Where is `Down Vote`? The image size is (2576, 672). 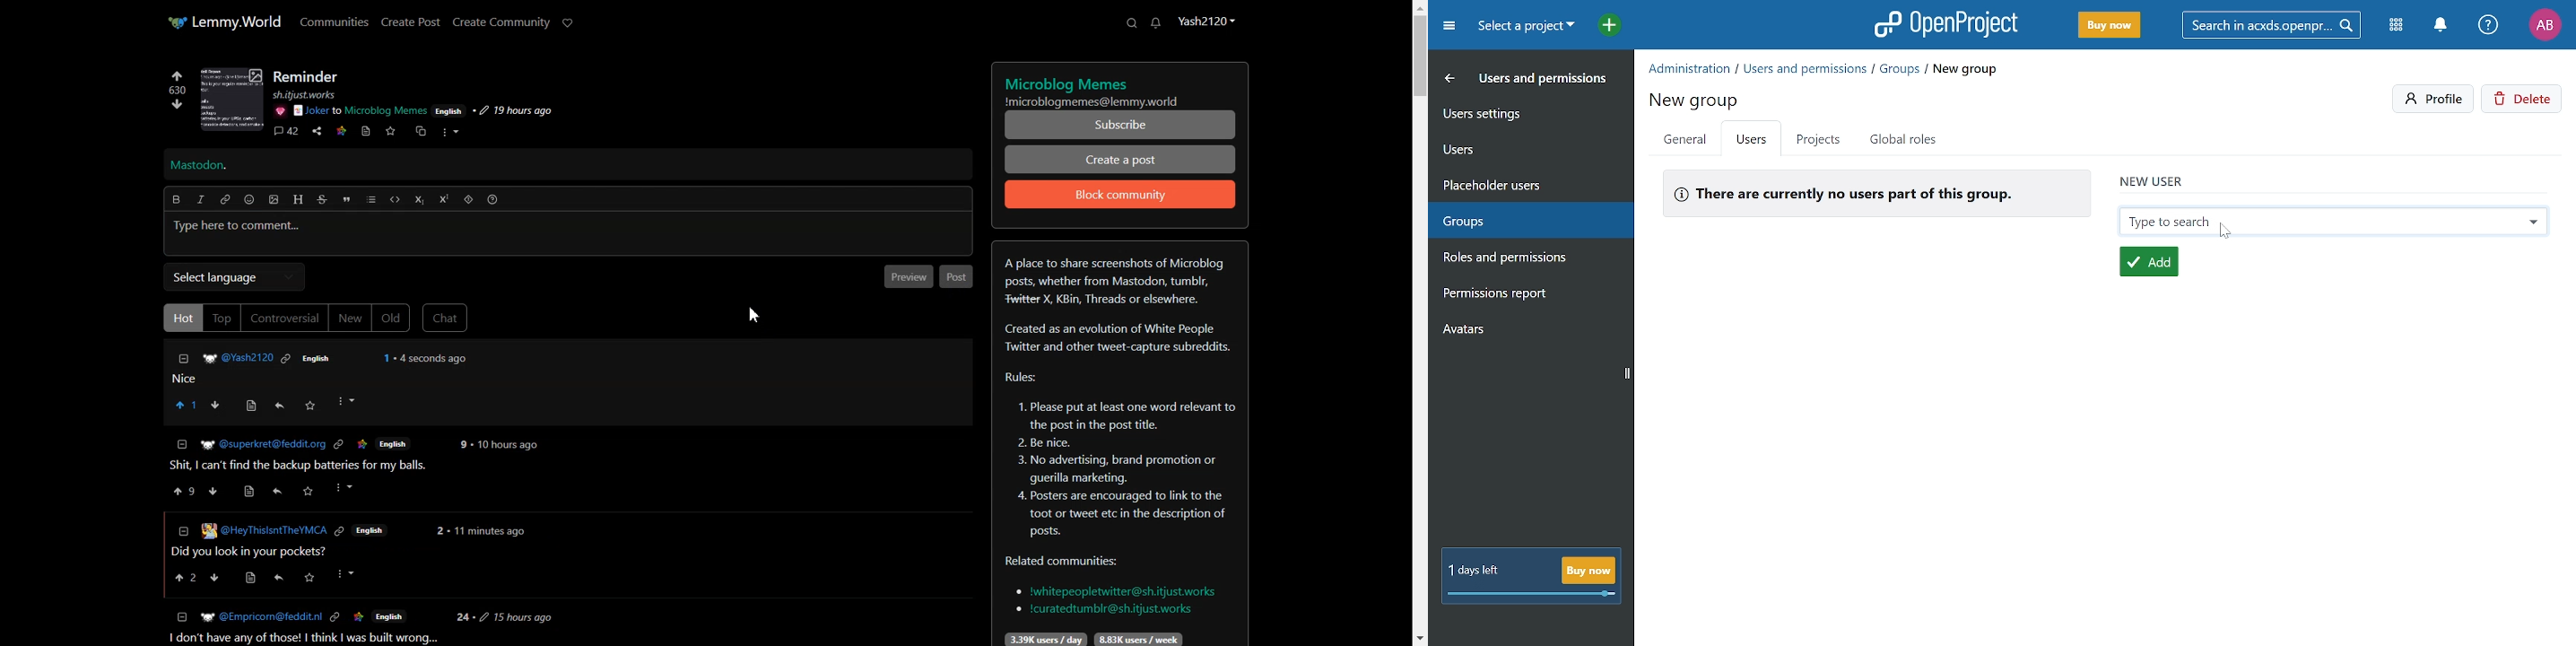 Down Vote is located at coordinates (214, 404).